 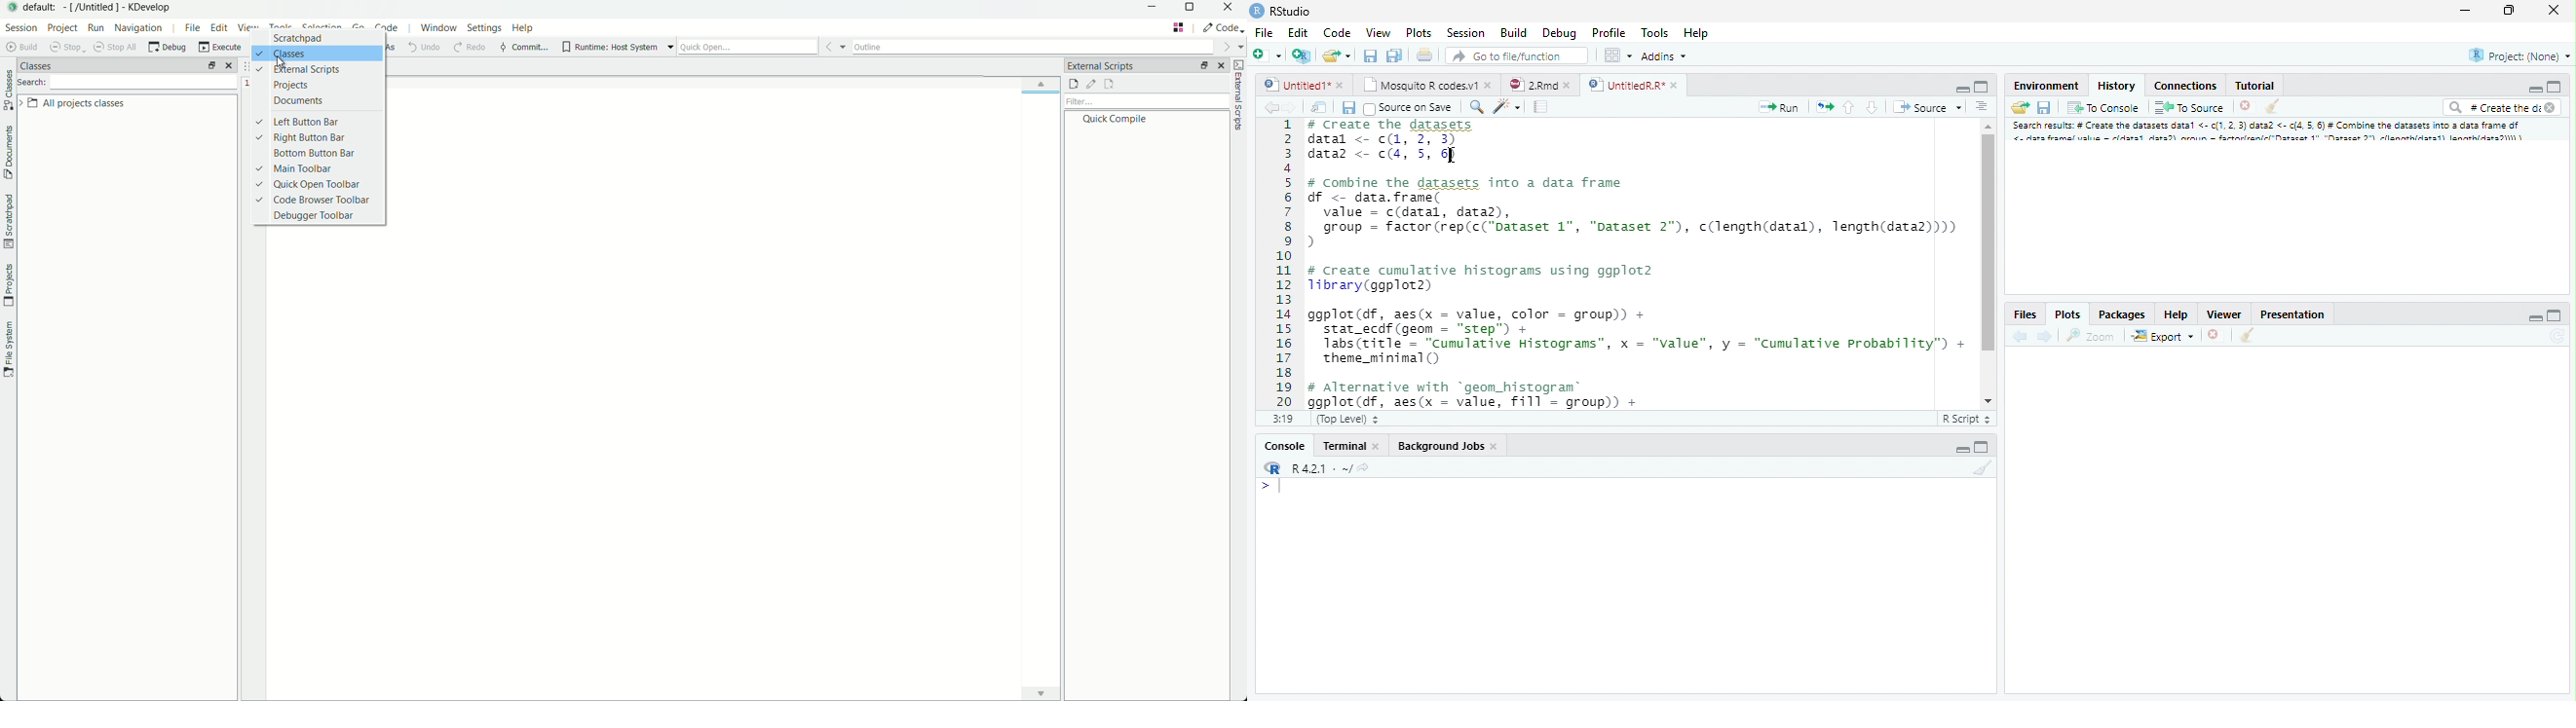 What do you see at coordinates (1370, 55) in the screenshot?
I see `Save` at bounding box center [1370, 55].